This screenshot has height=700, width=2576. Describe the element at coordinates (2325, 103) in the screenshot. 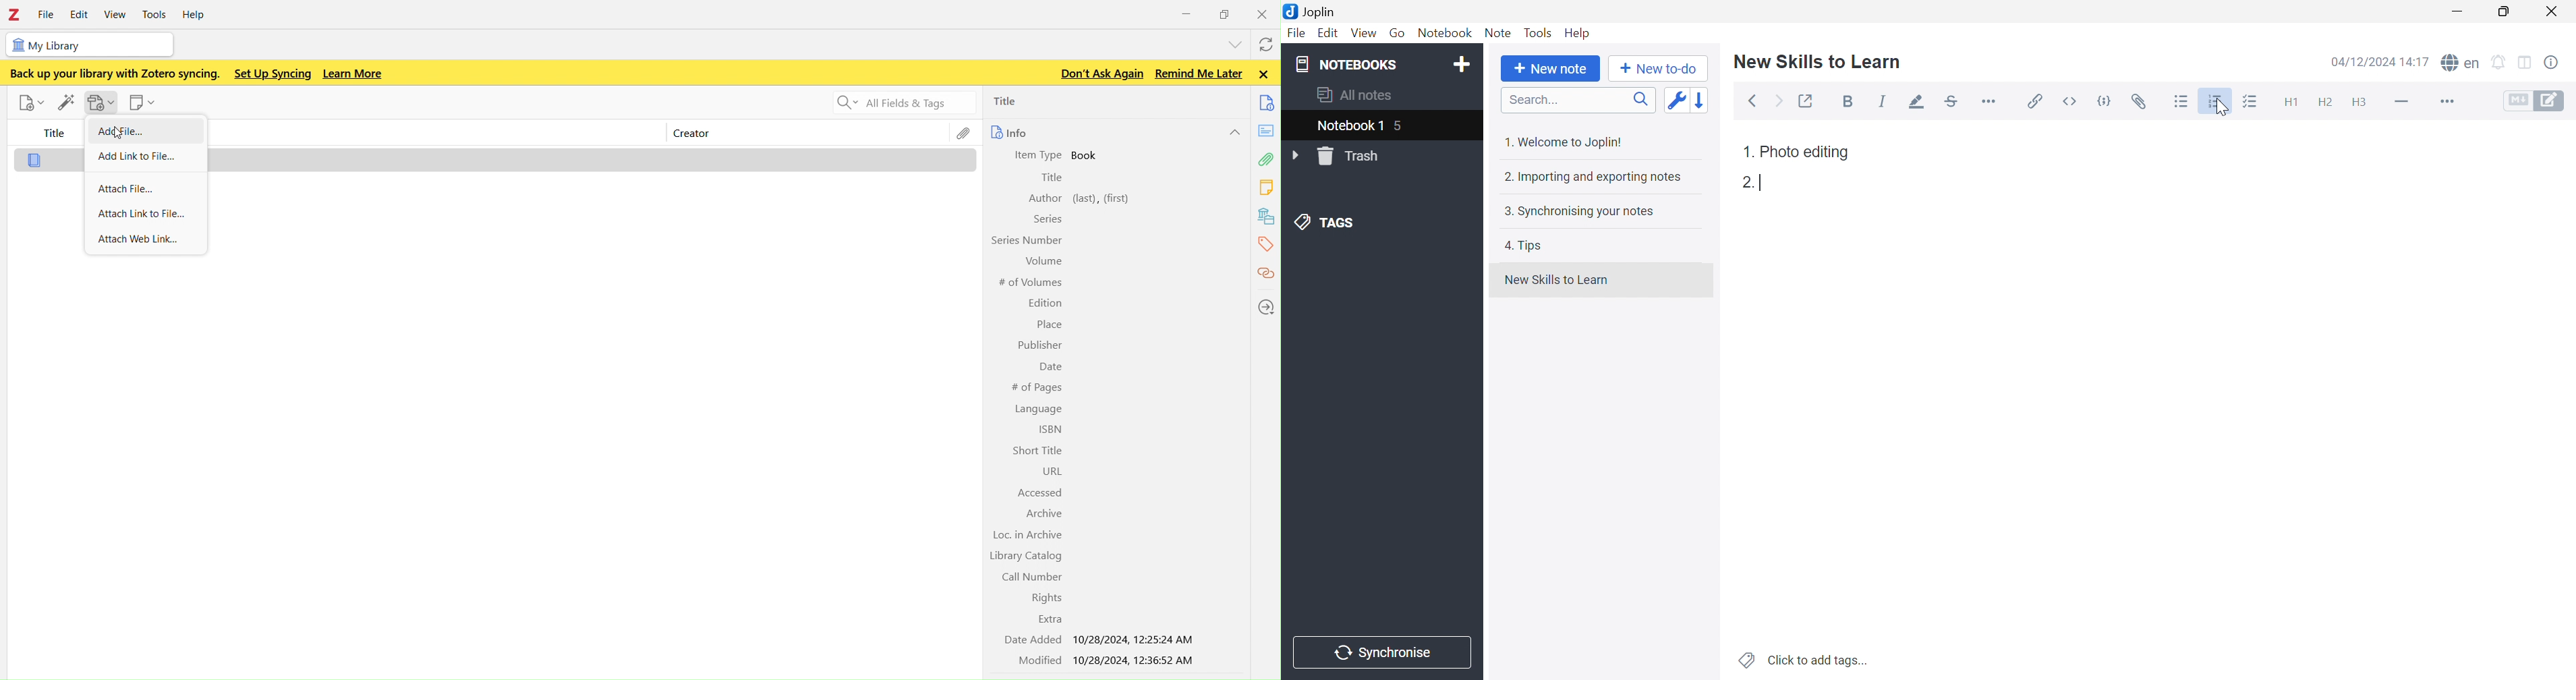

I see `Heading 2` at that location.